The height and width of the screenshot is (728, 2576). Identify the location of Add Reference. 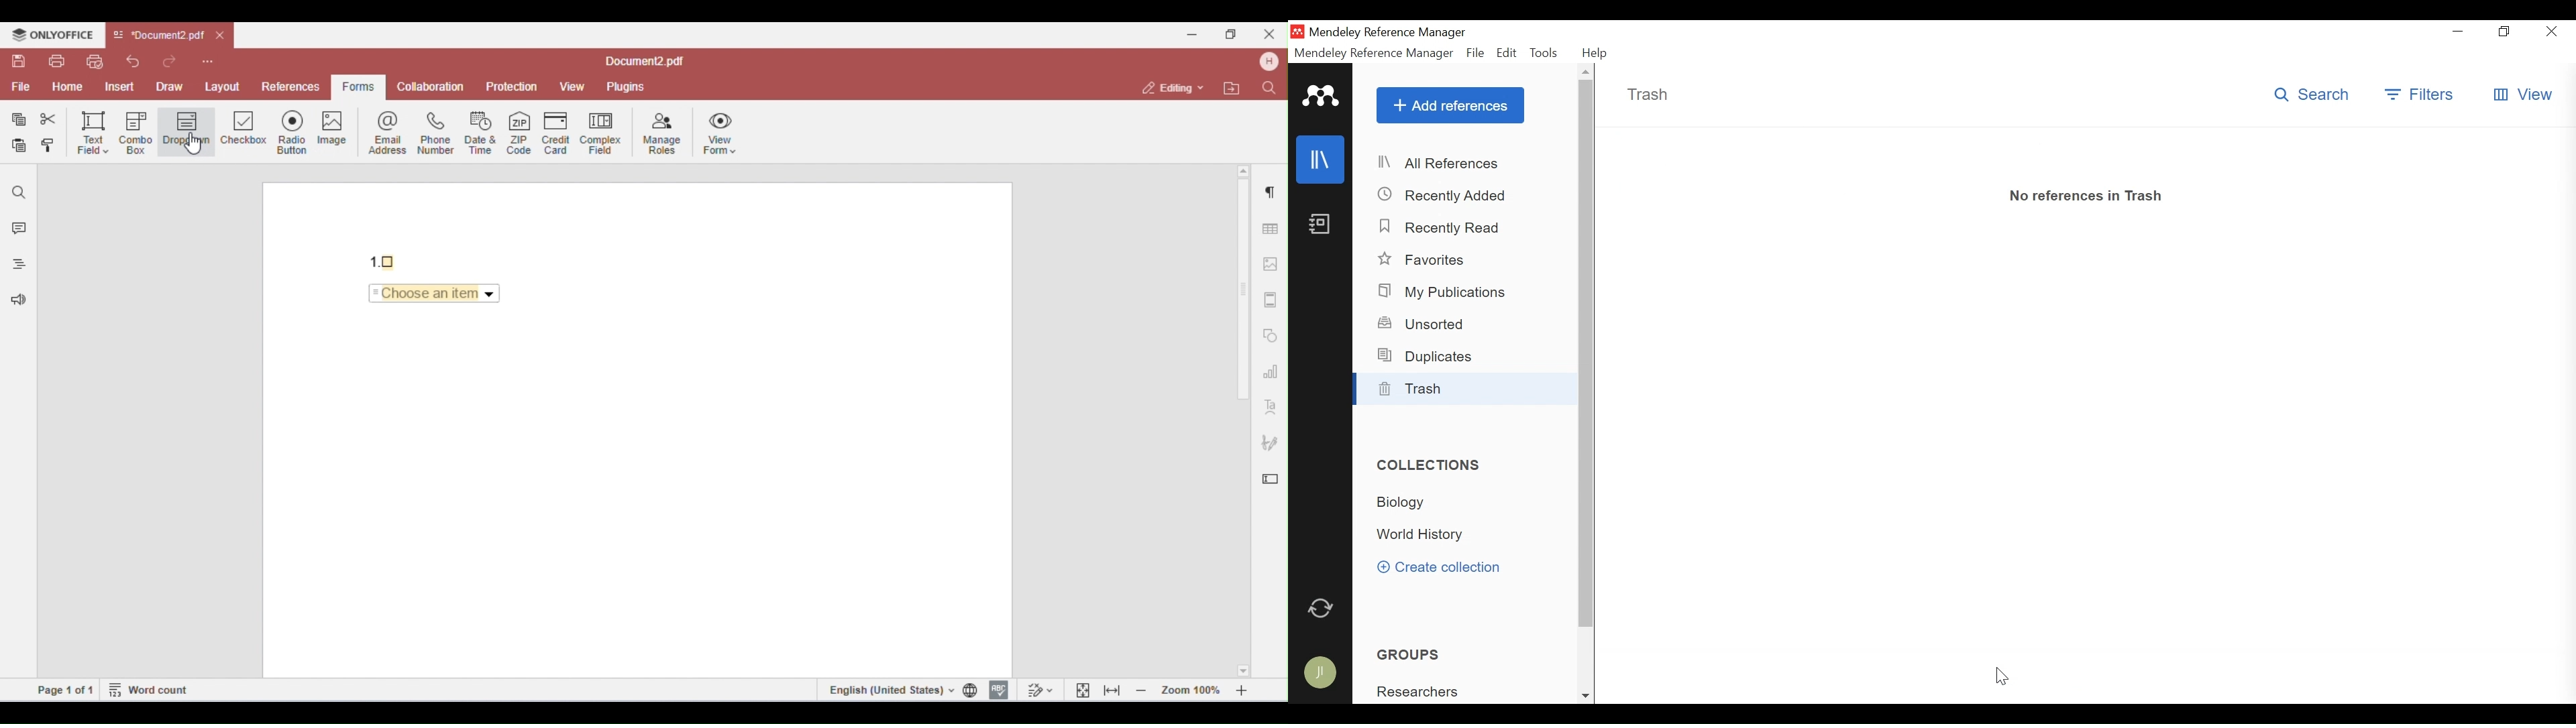
(1450, 106).